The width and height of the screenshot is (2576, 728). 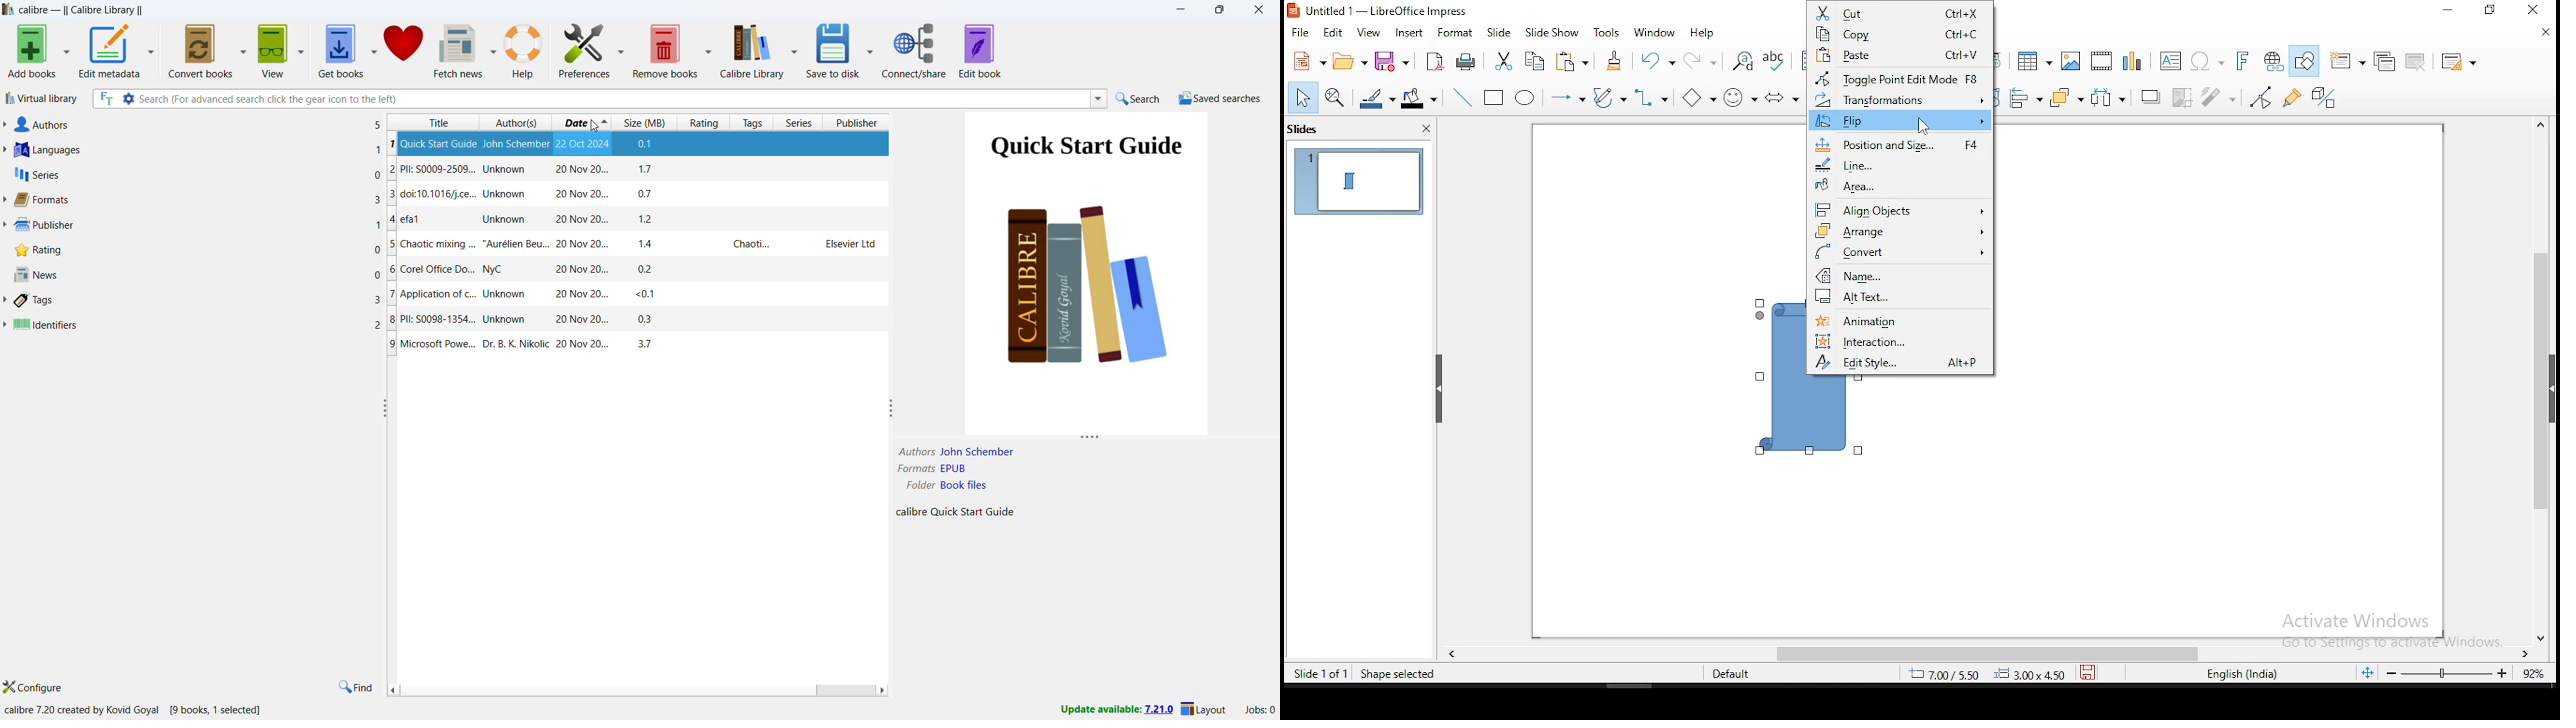 What do you see at coordinates (1116, 710) in the screenshot?
I see `update availabe` at bounding box center [1116, 710].